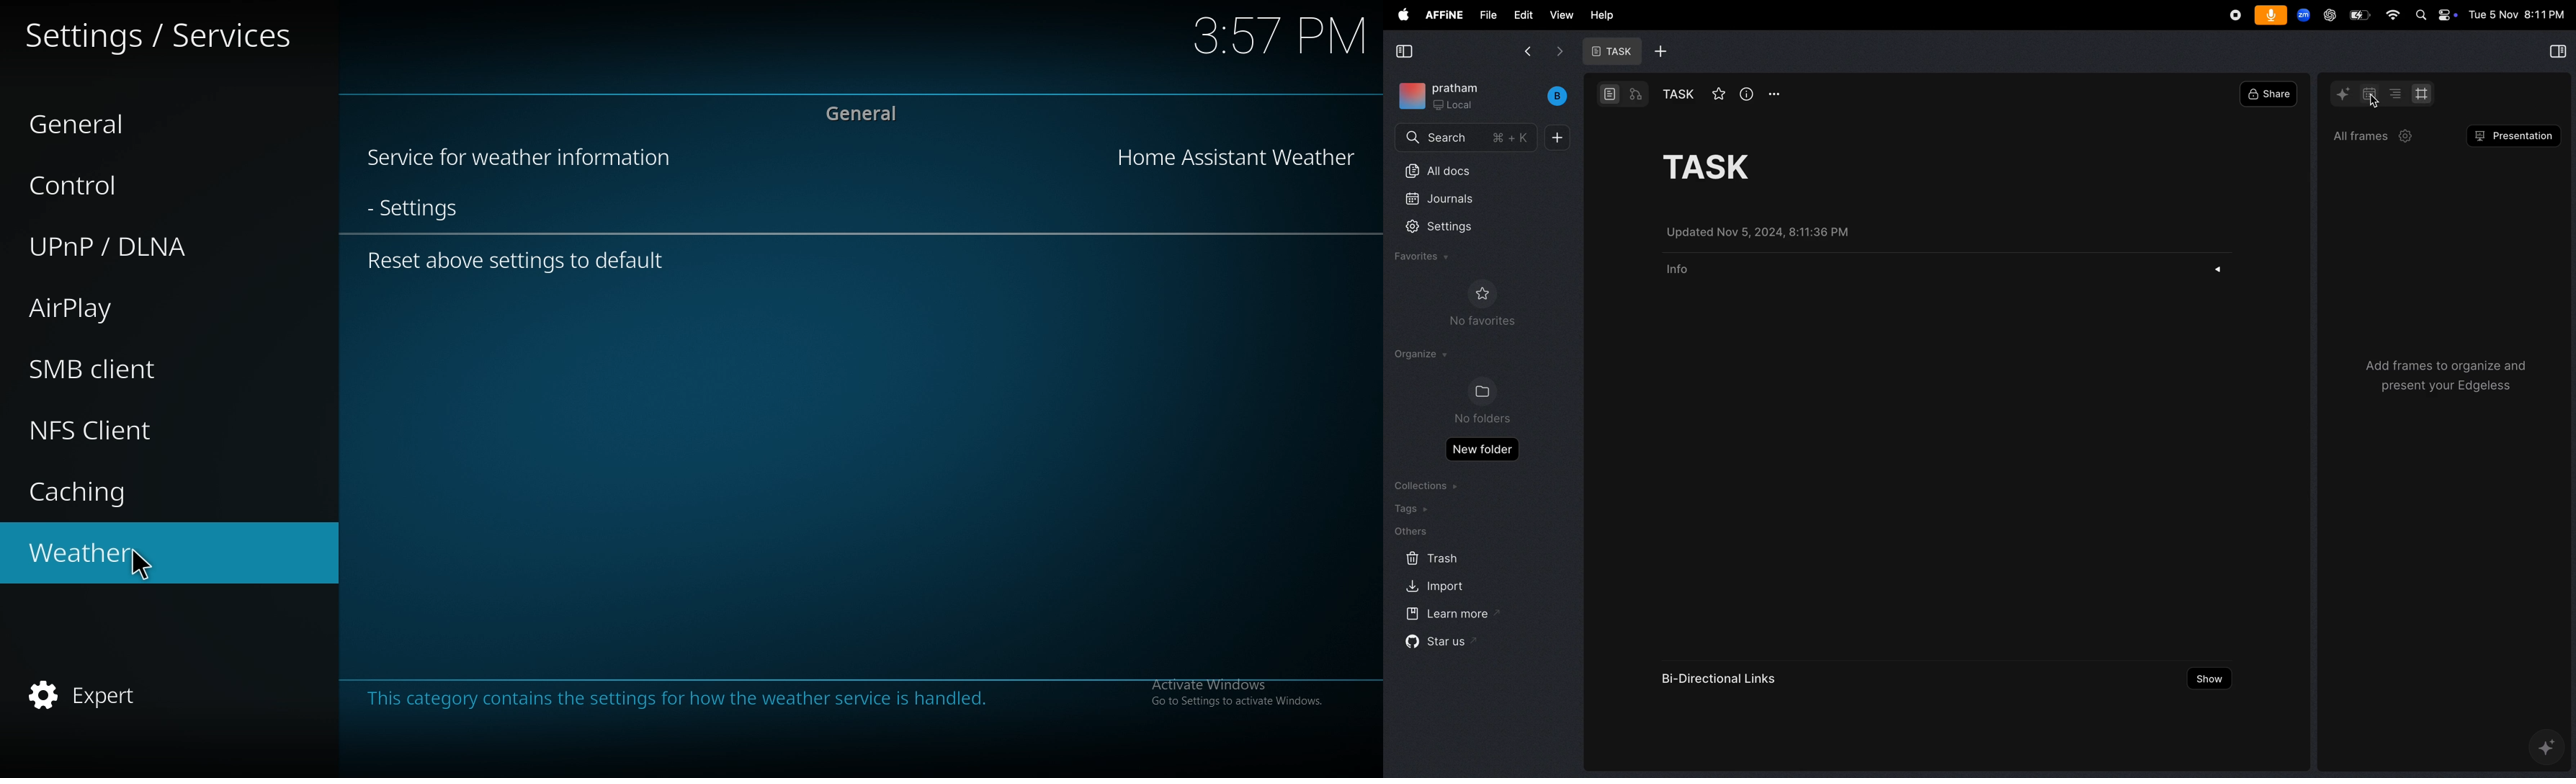 This screenshot has height=784, width=2576. Describe the element at coordinates (147, 573) in the screenshot. I see `Cursor` at that location.